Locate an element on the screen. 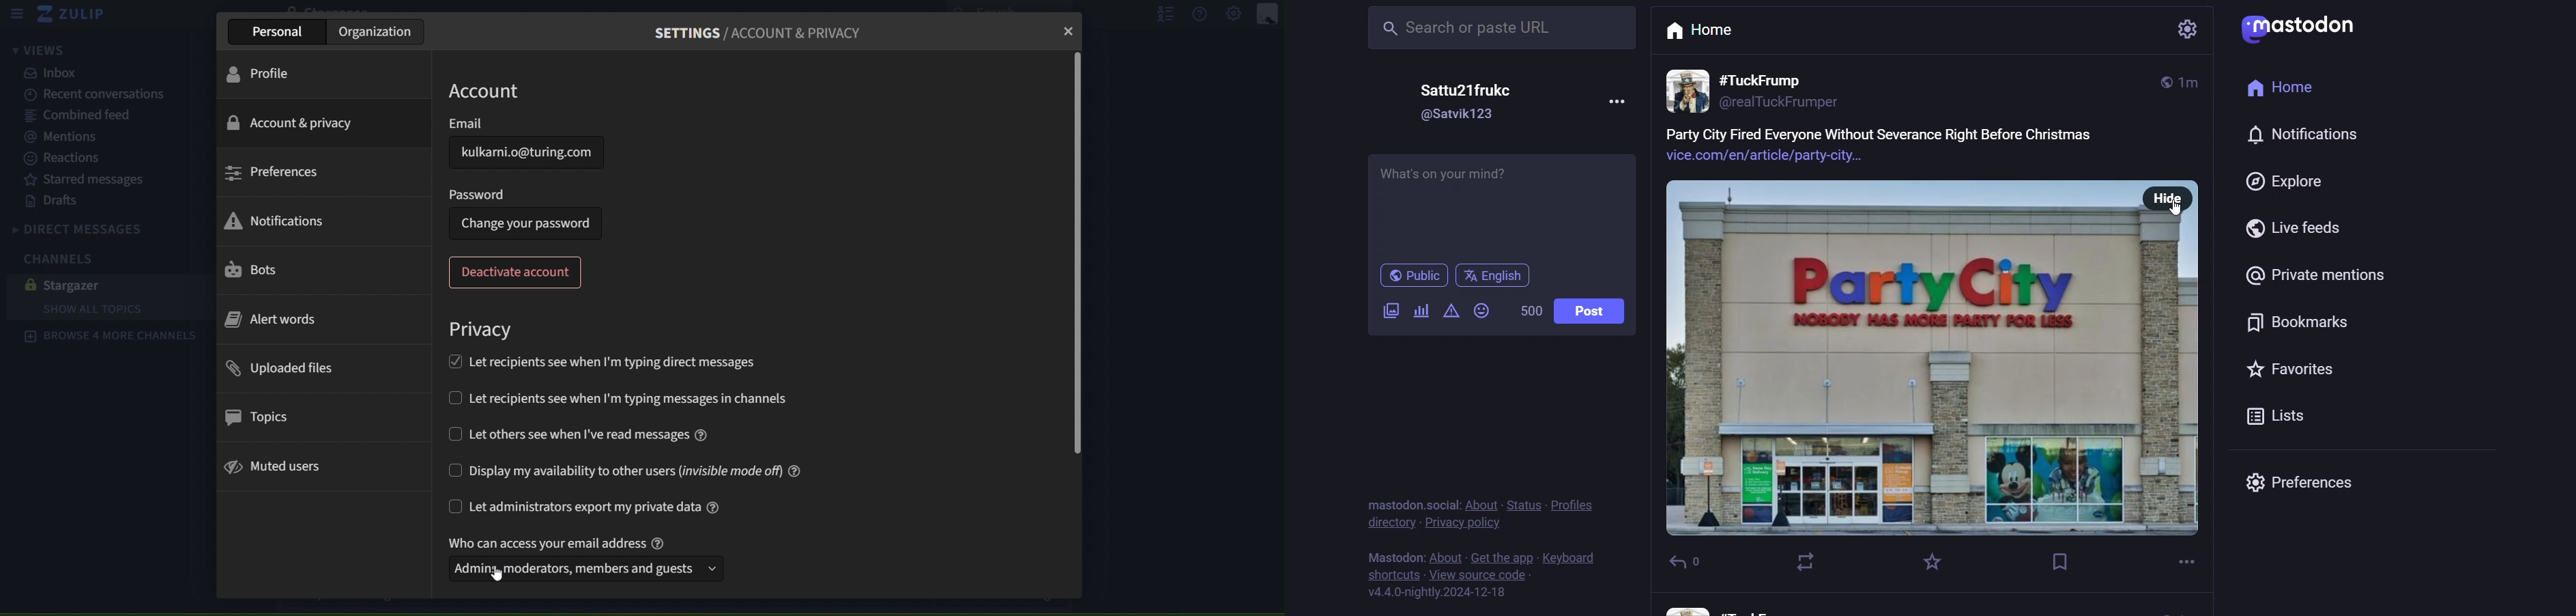 This screenshot has width=2576, height=616. bots is located at coordinates (254, 271).